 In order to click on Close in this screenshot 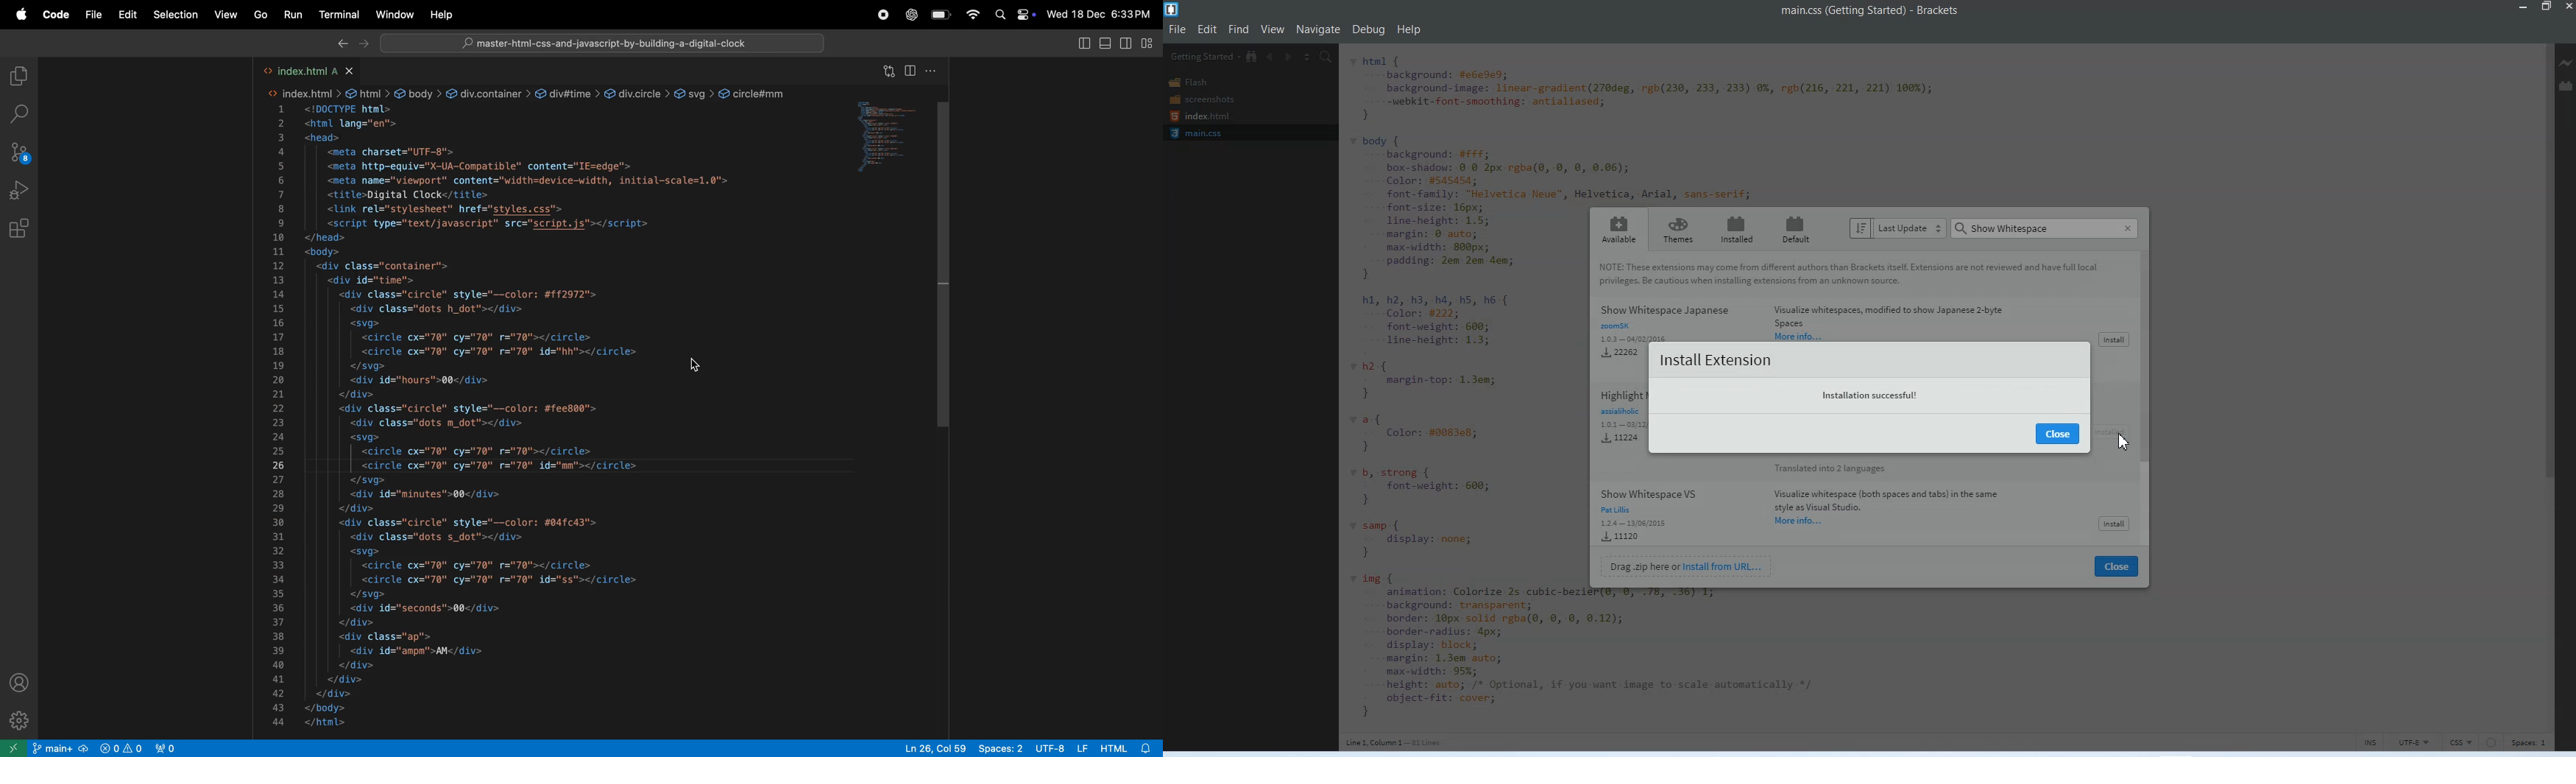, I will do `click(2059, 433)`.